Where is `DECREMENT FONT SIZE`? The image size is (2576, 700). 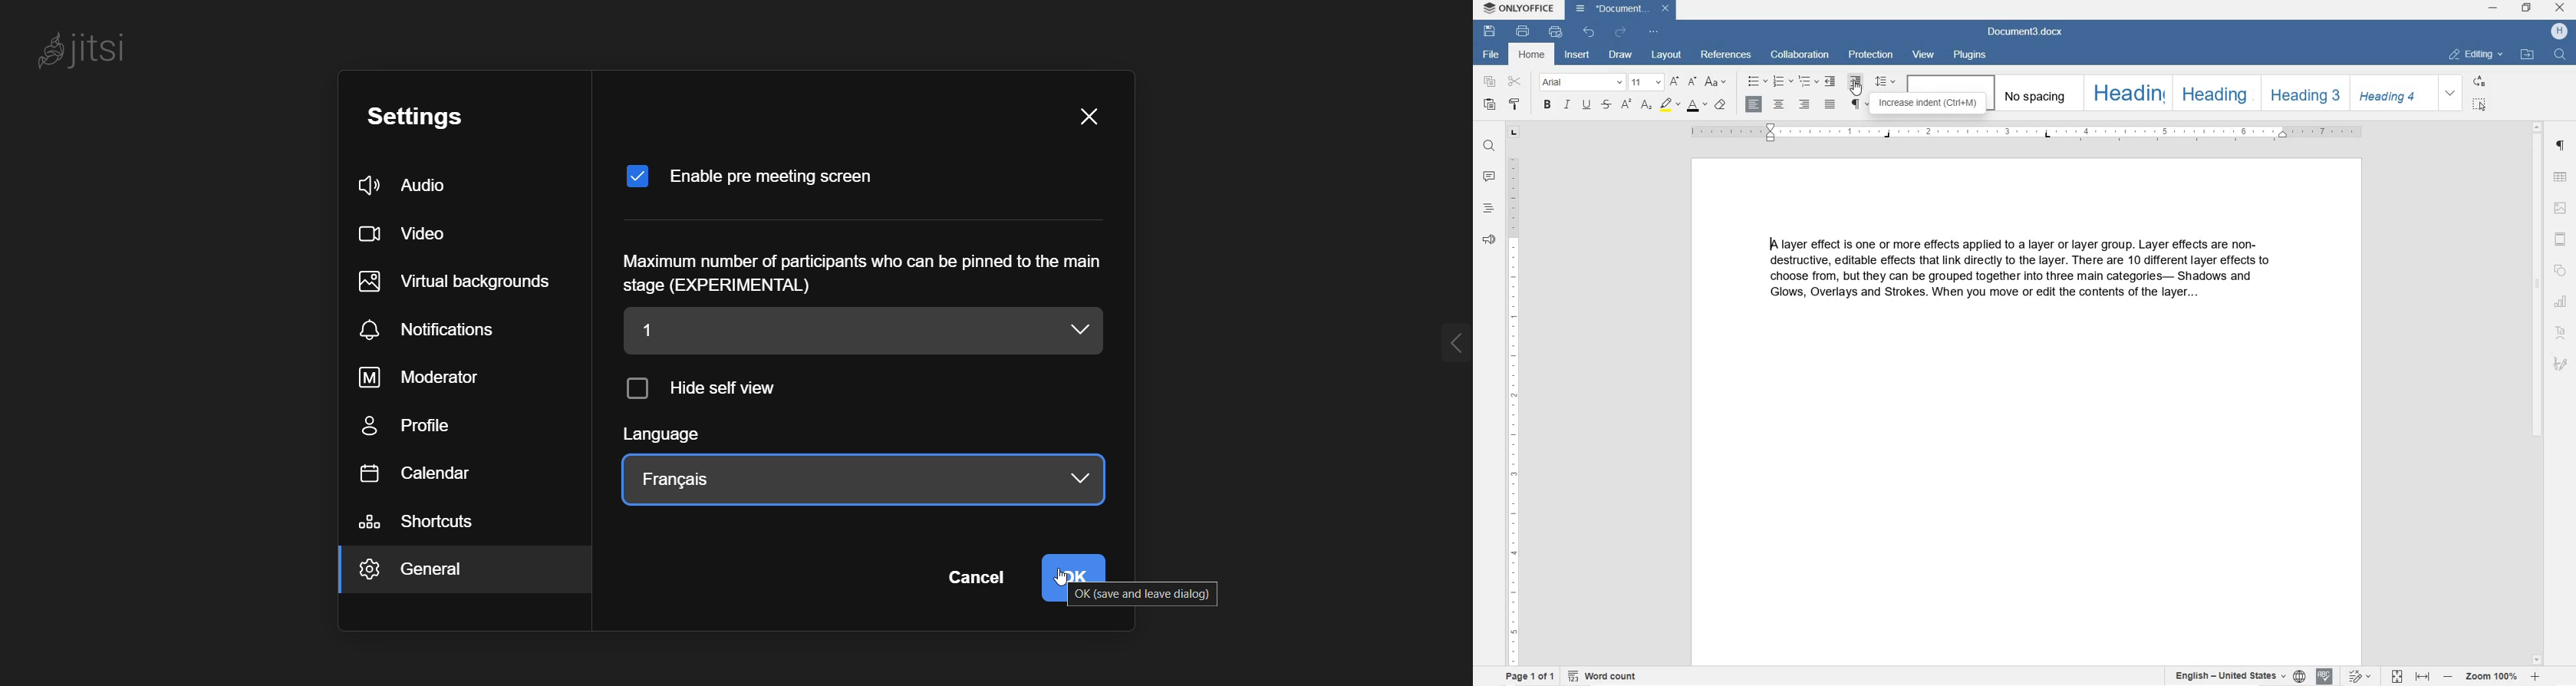
DECREMENT FONT SIZE is located at coordinates (1692, 81).